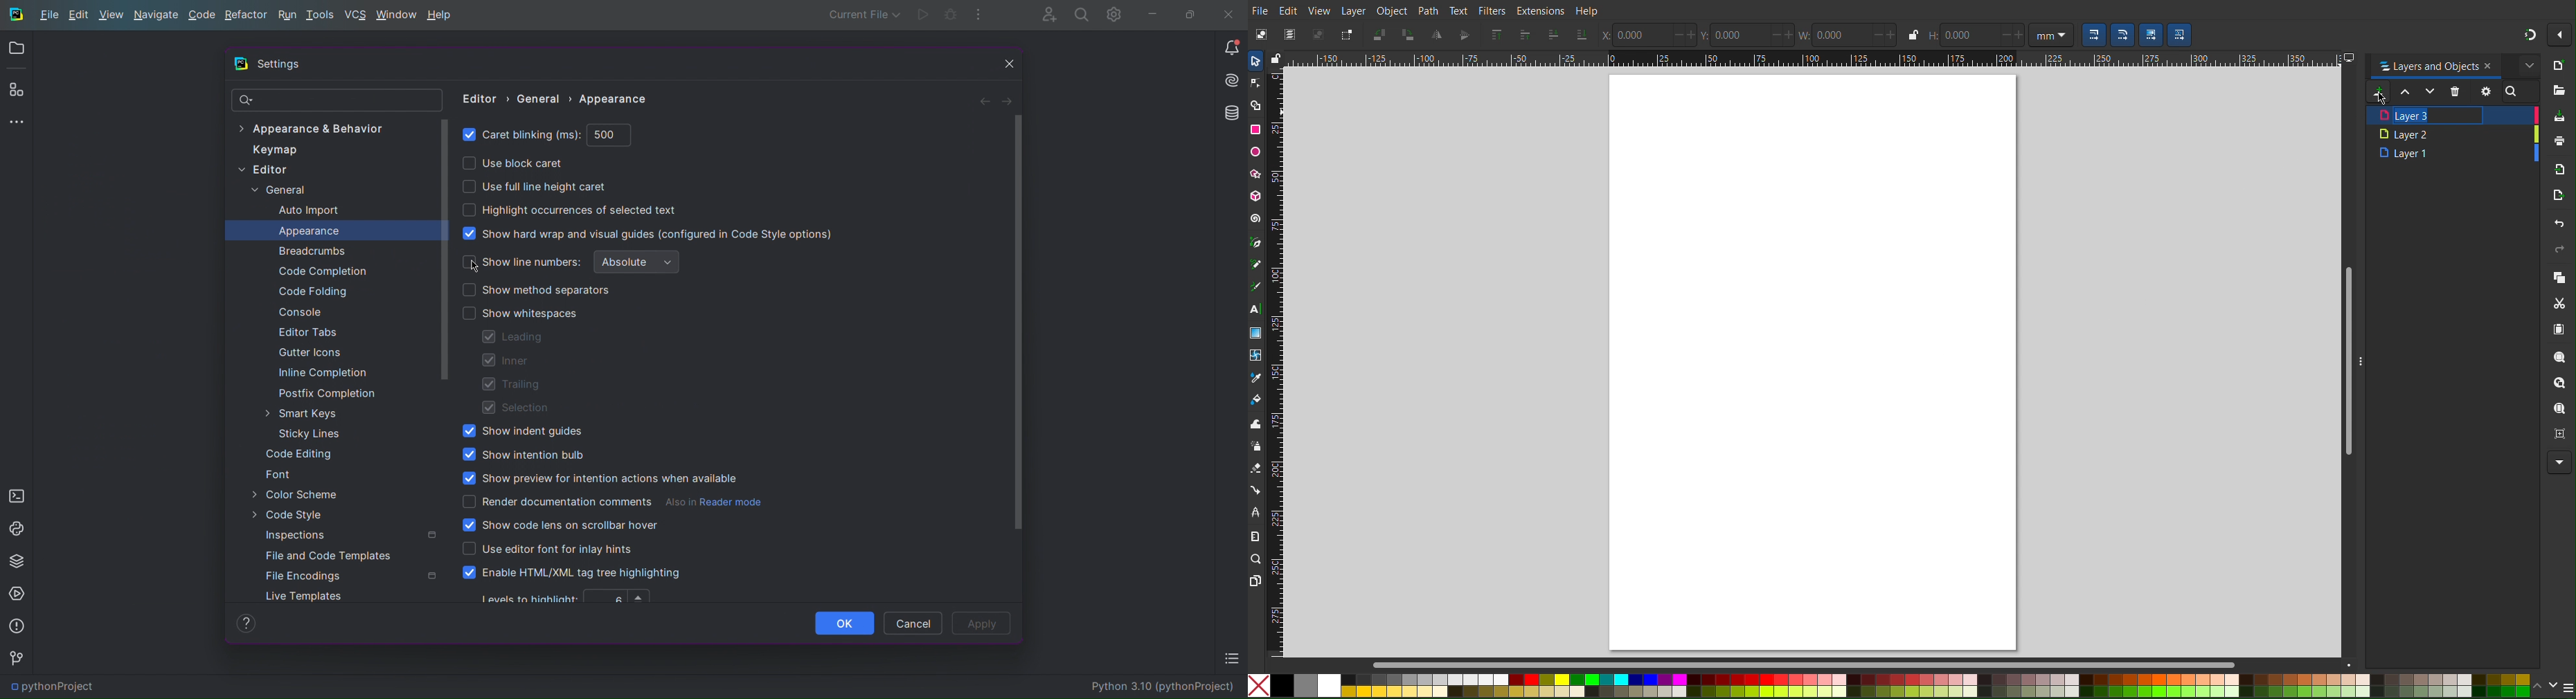 Image resolution: width=2576 pixels, height=700 pixels. What do you see at coordinates (573, 210) in the screenshot?
I see `Highlight occurrences of selected text` at bounding box center [573, 210].